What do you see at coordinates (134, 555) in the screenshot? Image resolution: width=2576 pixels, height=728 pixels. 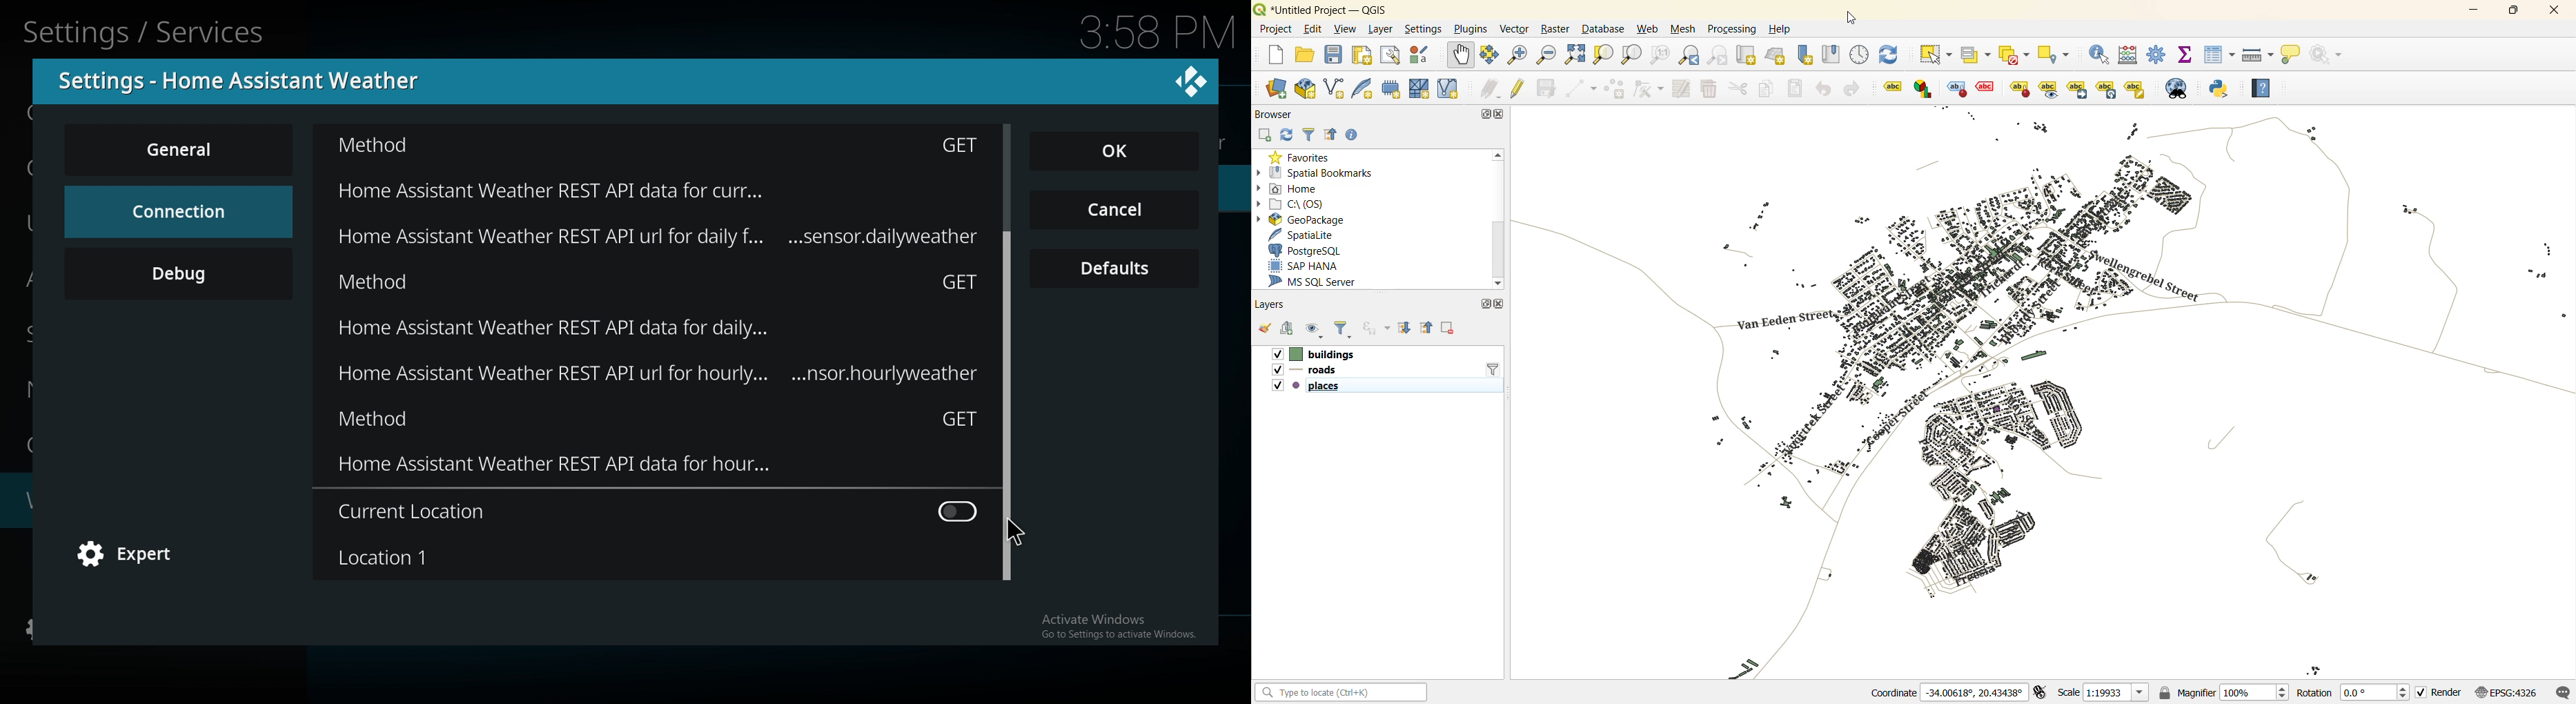 I see `expert` at bounding box center [134, 555].